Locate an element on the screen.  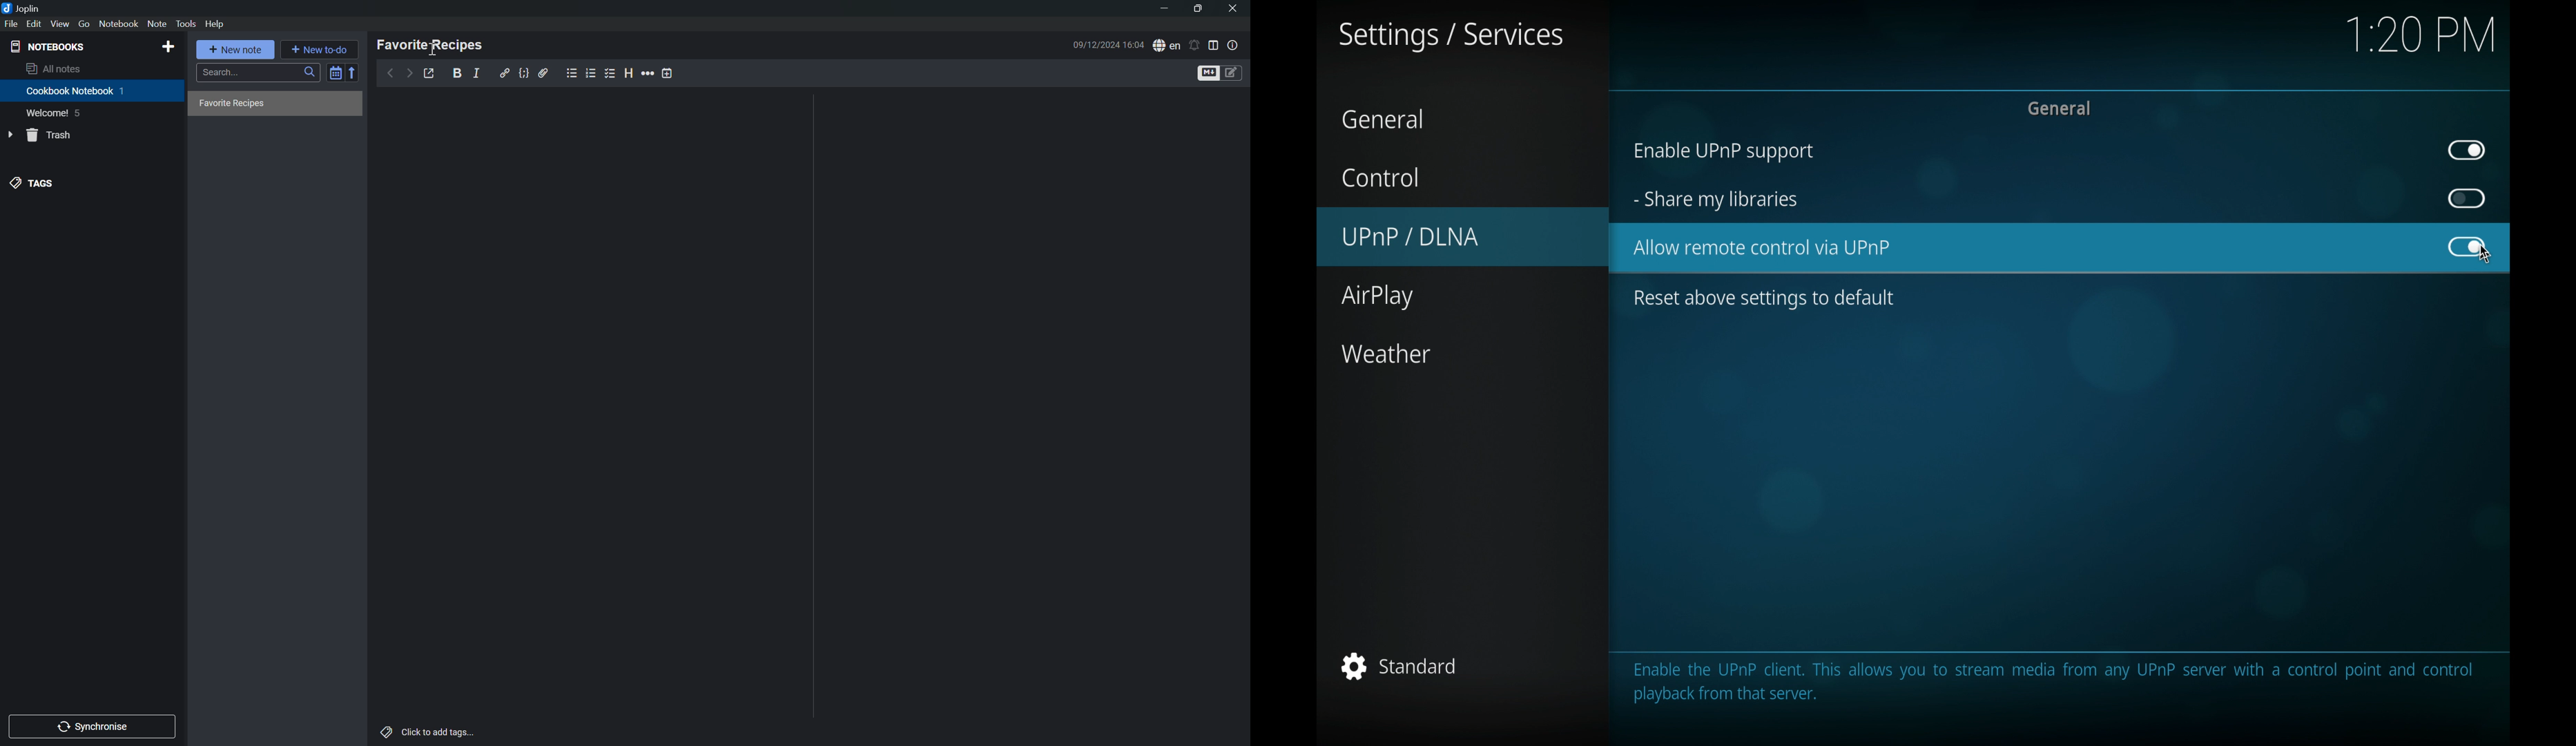
Forward is located at coordinates (409, 73).